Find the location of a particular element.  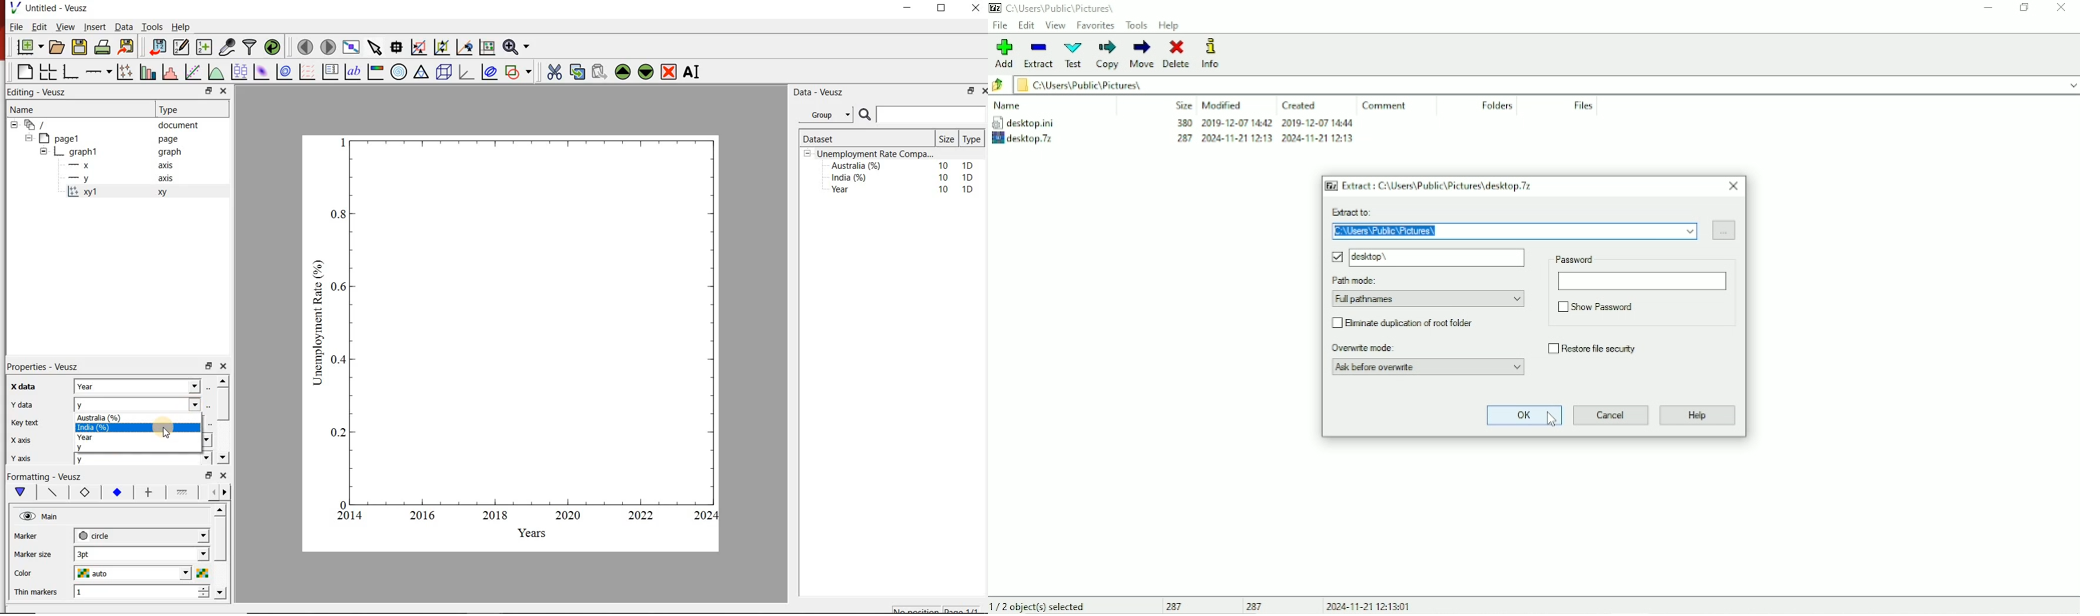

bar graphs is located at coordinates (146, 72).